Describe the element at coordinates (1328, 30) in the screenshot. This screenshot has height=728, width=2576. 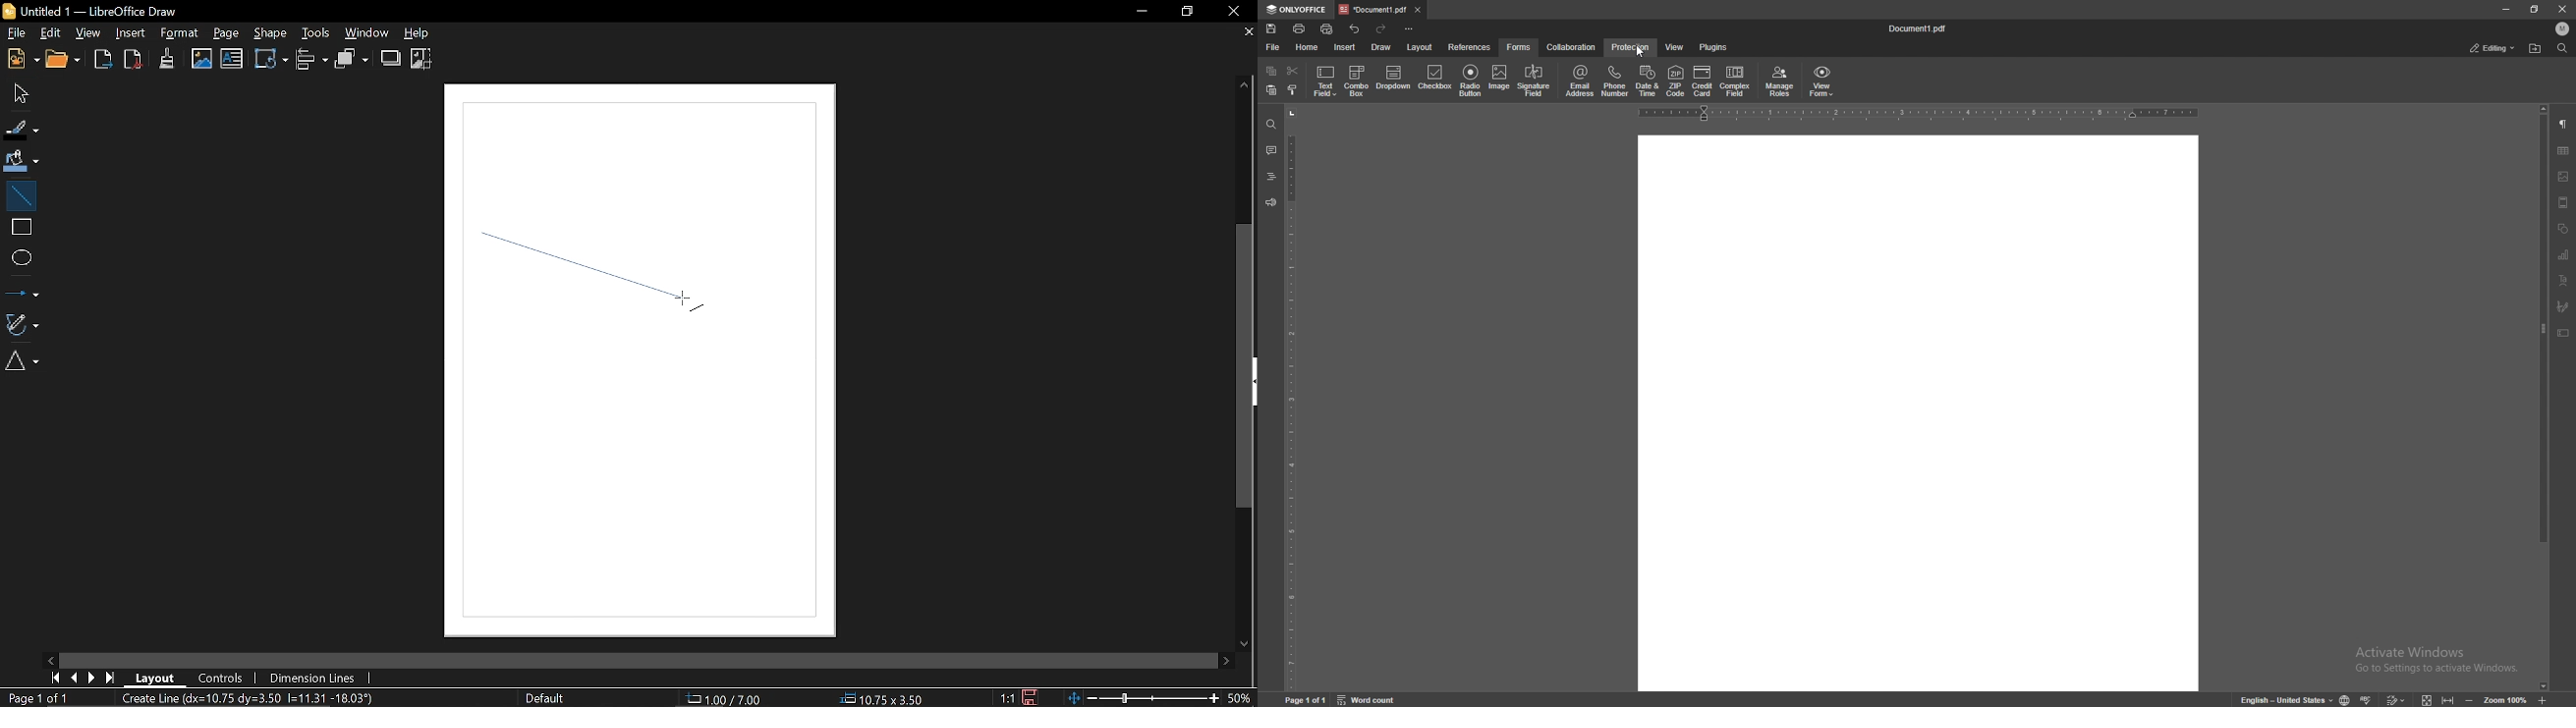
I see `quick print` at that location.